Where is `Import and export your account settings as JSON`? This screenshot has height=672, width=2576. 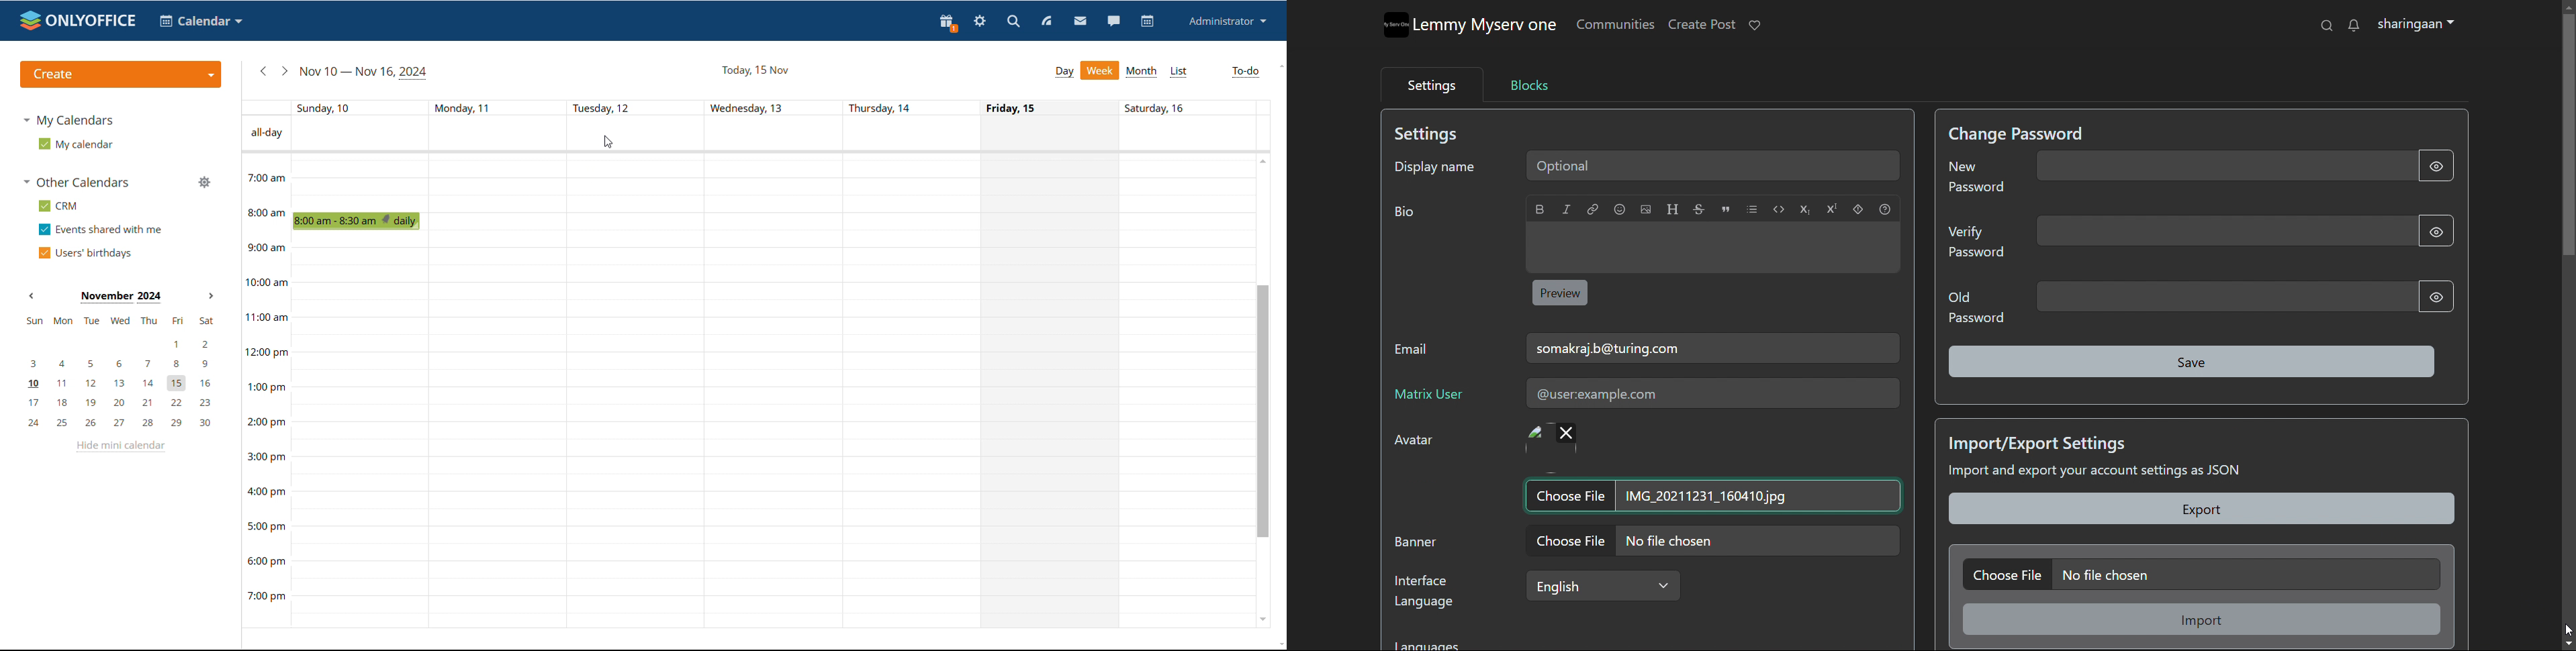 Import and export your account settings as JSON is located at coordinates (2128, 473).